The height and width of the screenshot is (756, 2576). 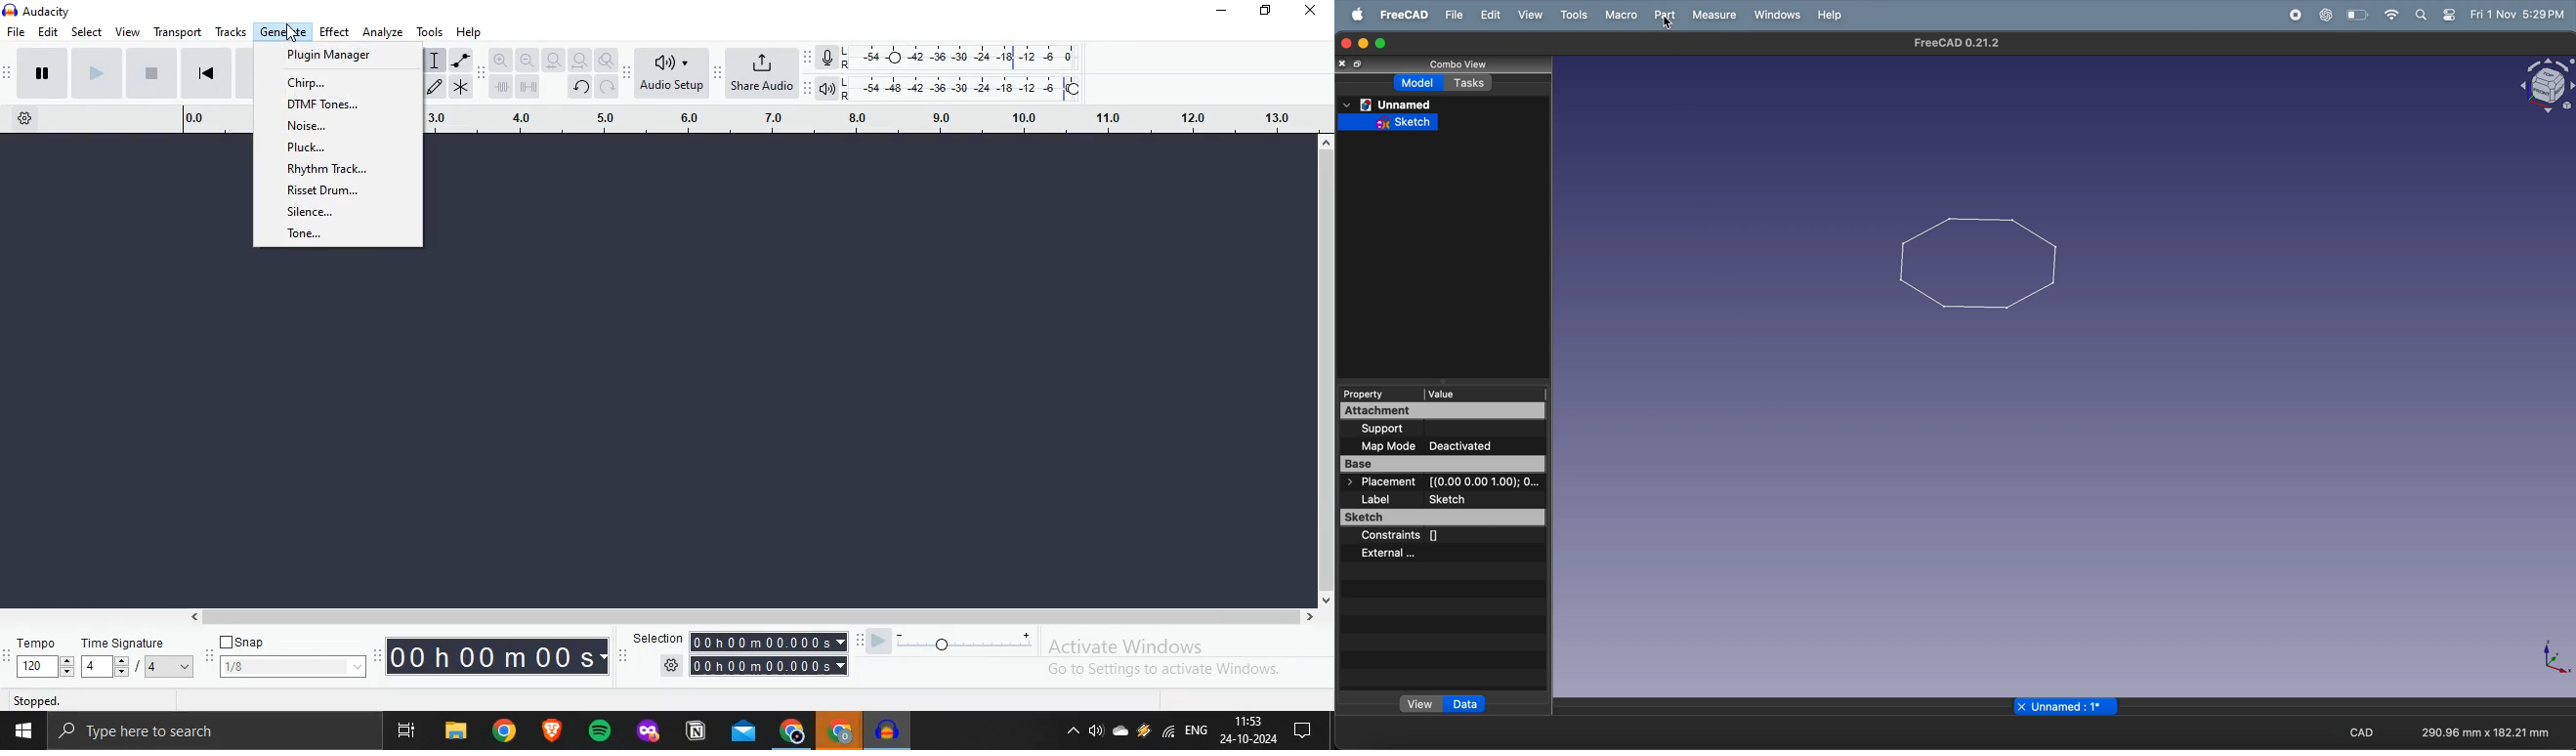 I want to click on Multi View, so click(x=407, y=731).